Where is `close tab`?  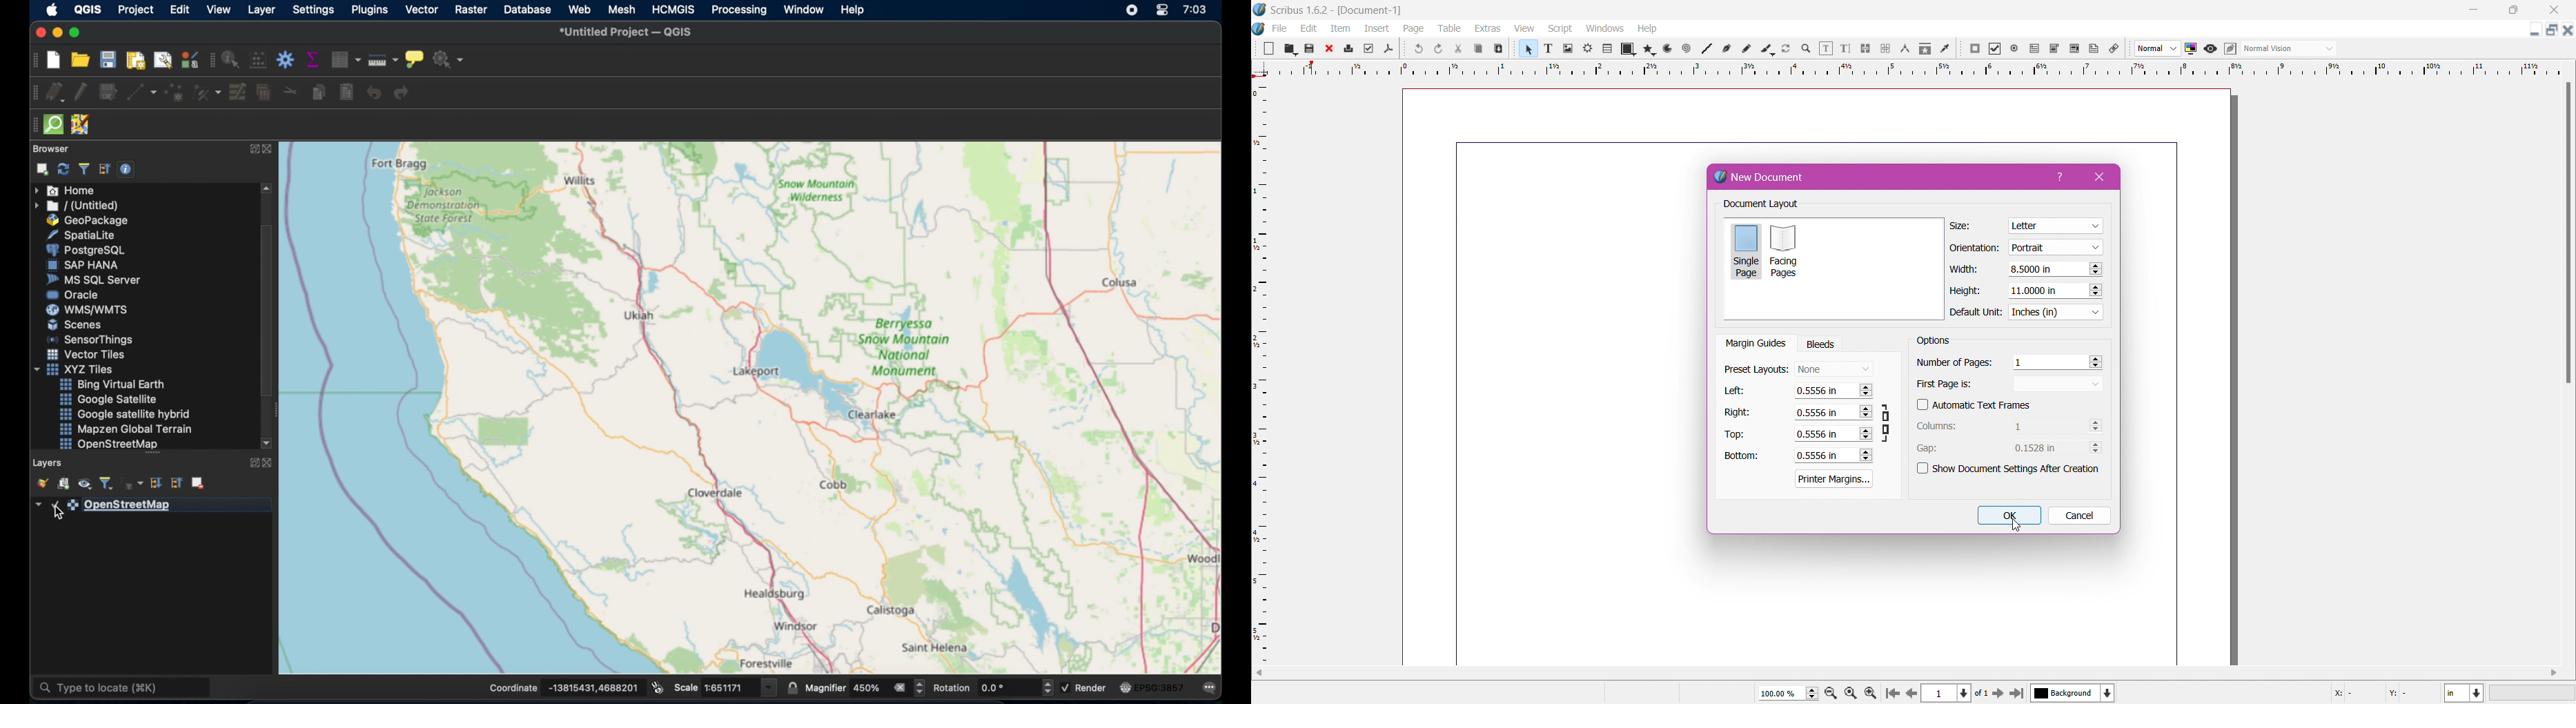
close tab is located at coordinates (2101, 177).